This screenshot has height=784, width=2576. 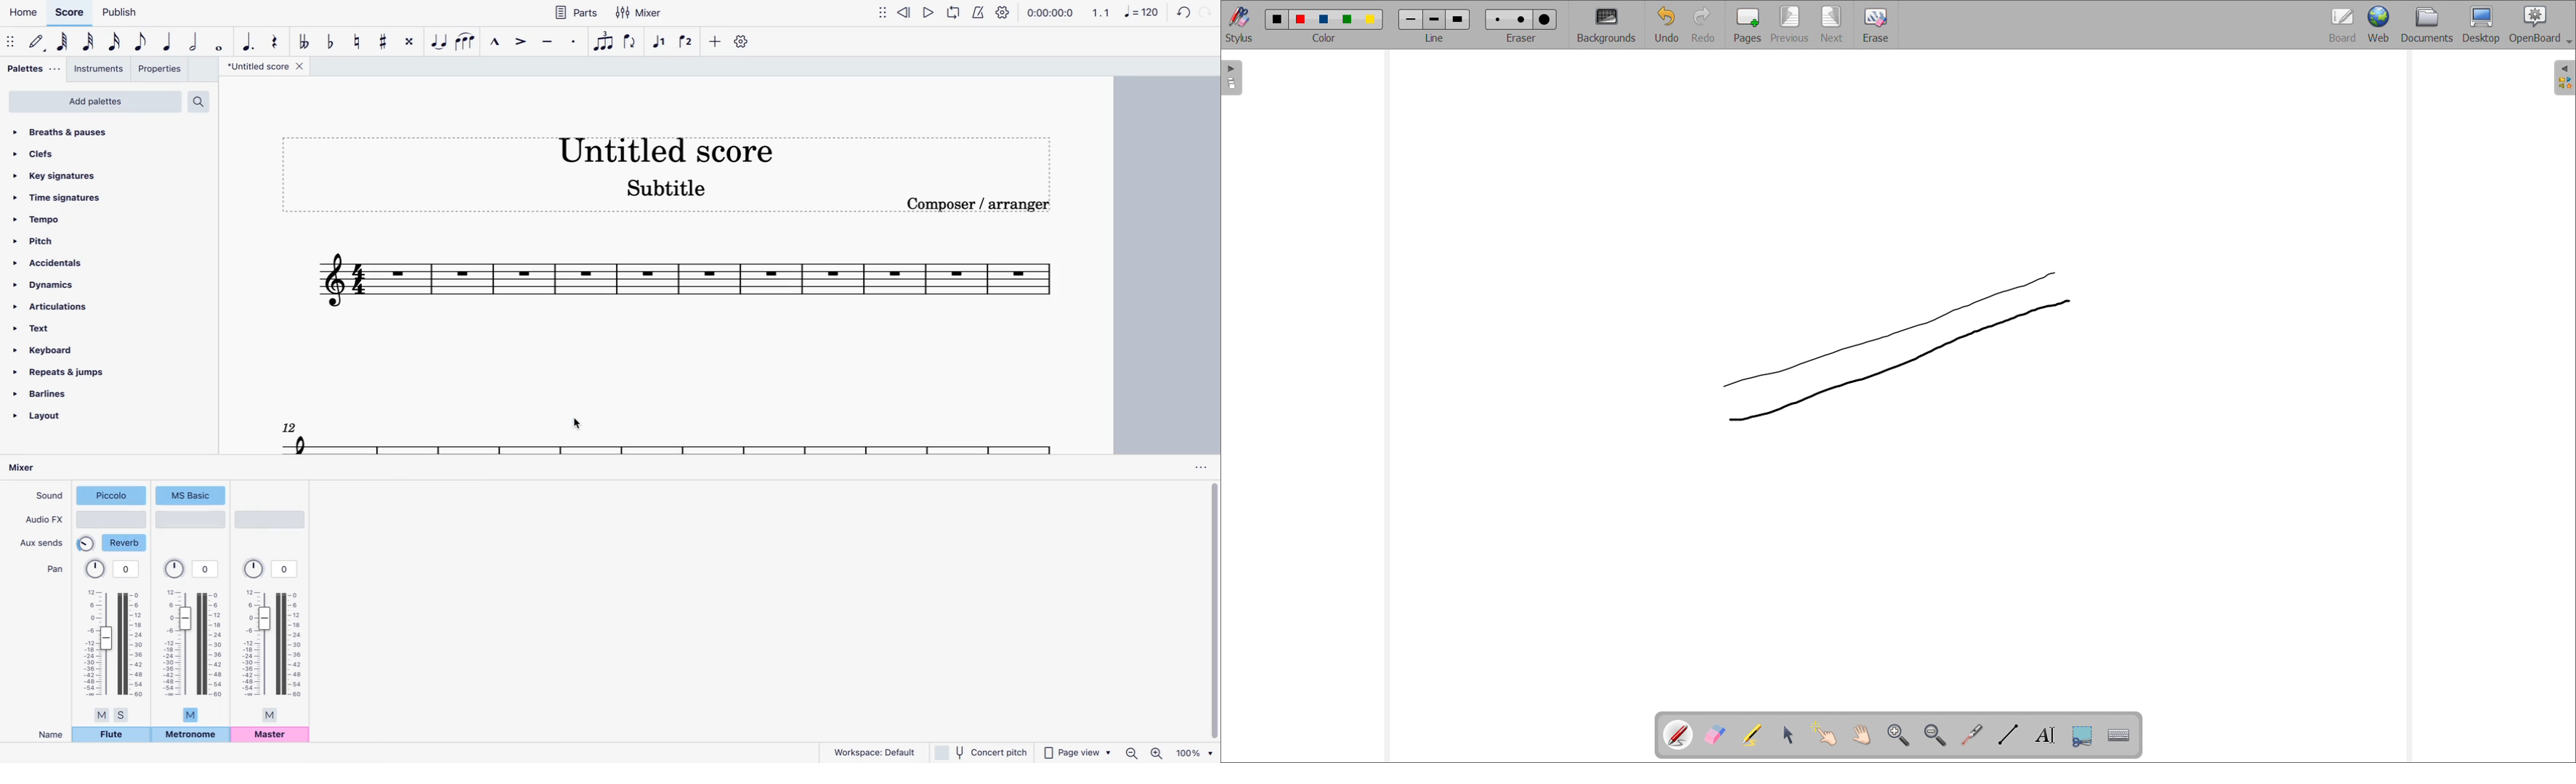 What do you see at coordinates (44, 520) in the screenshot?
I see `audio fx` at bounding box center [44, 520].